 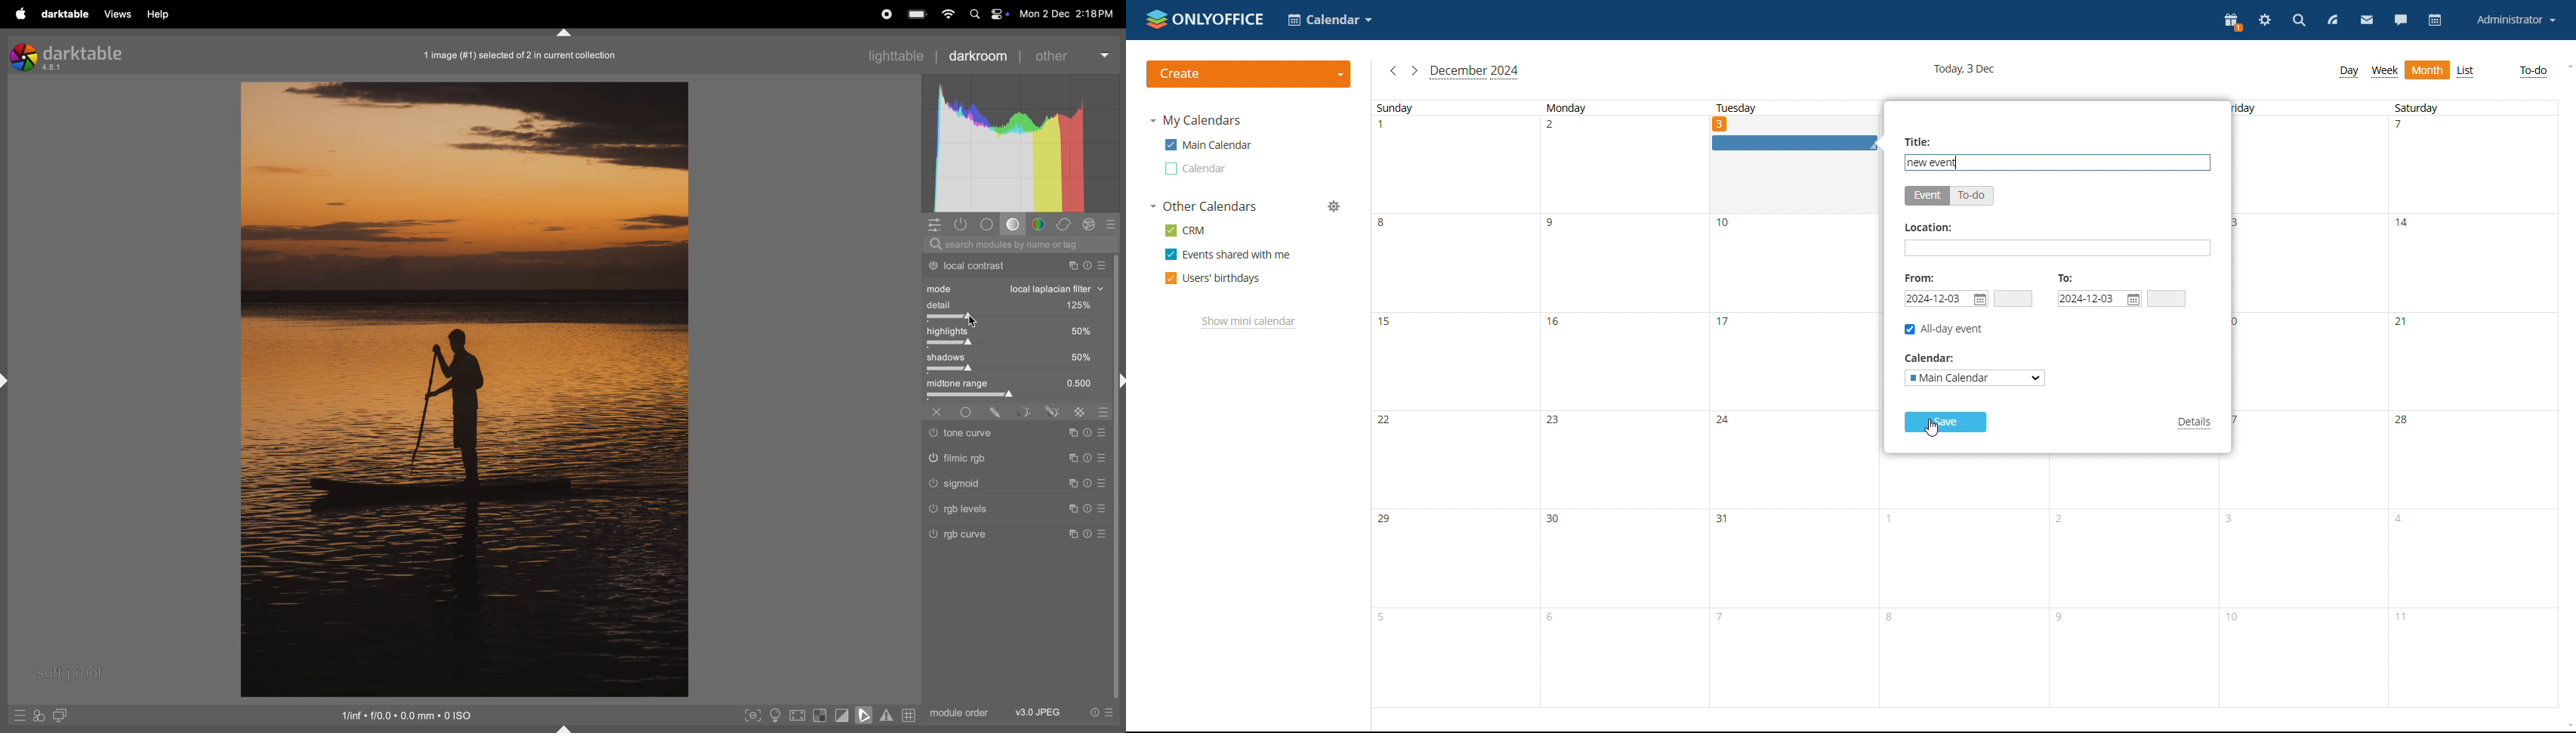 I want to click on presets, so click(x=1102, y=713).